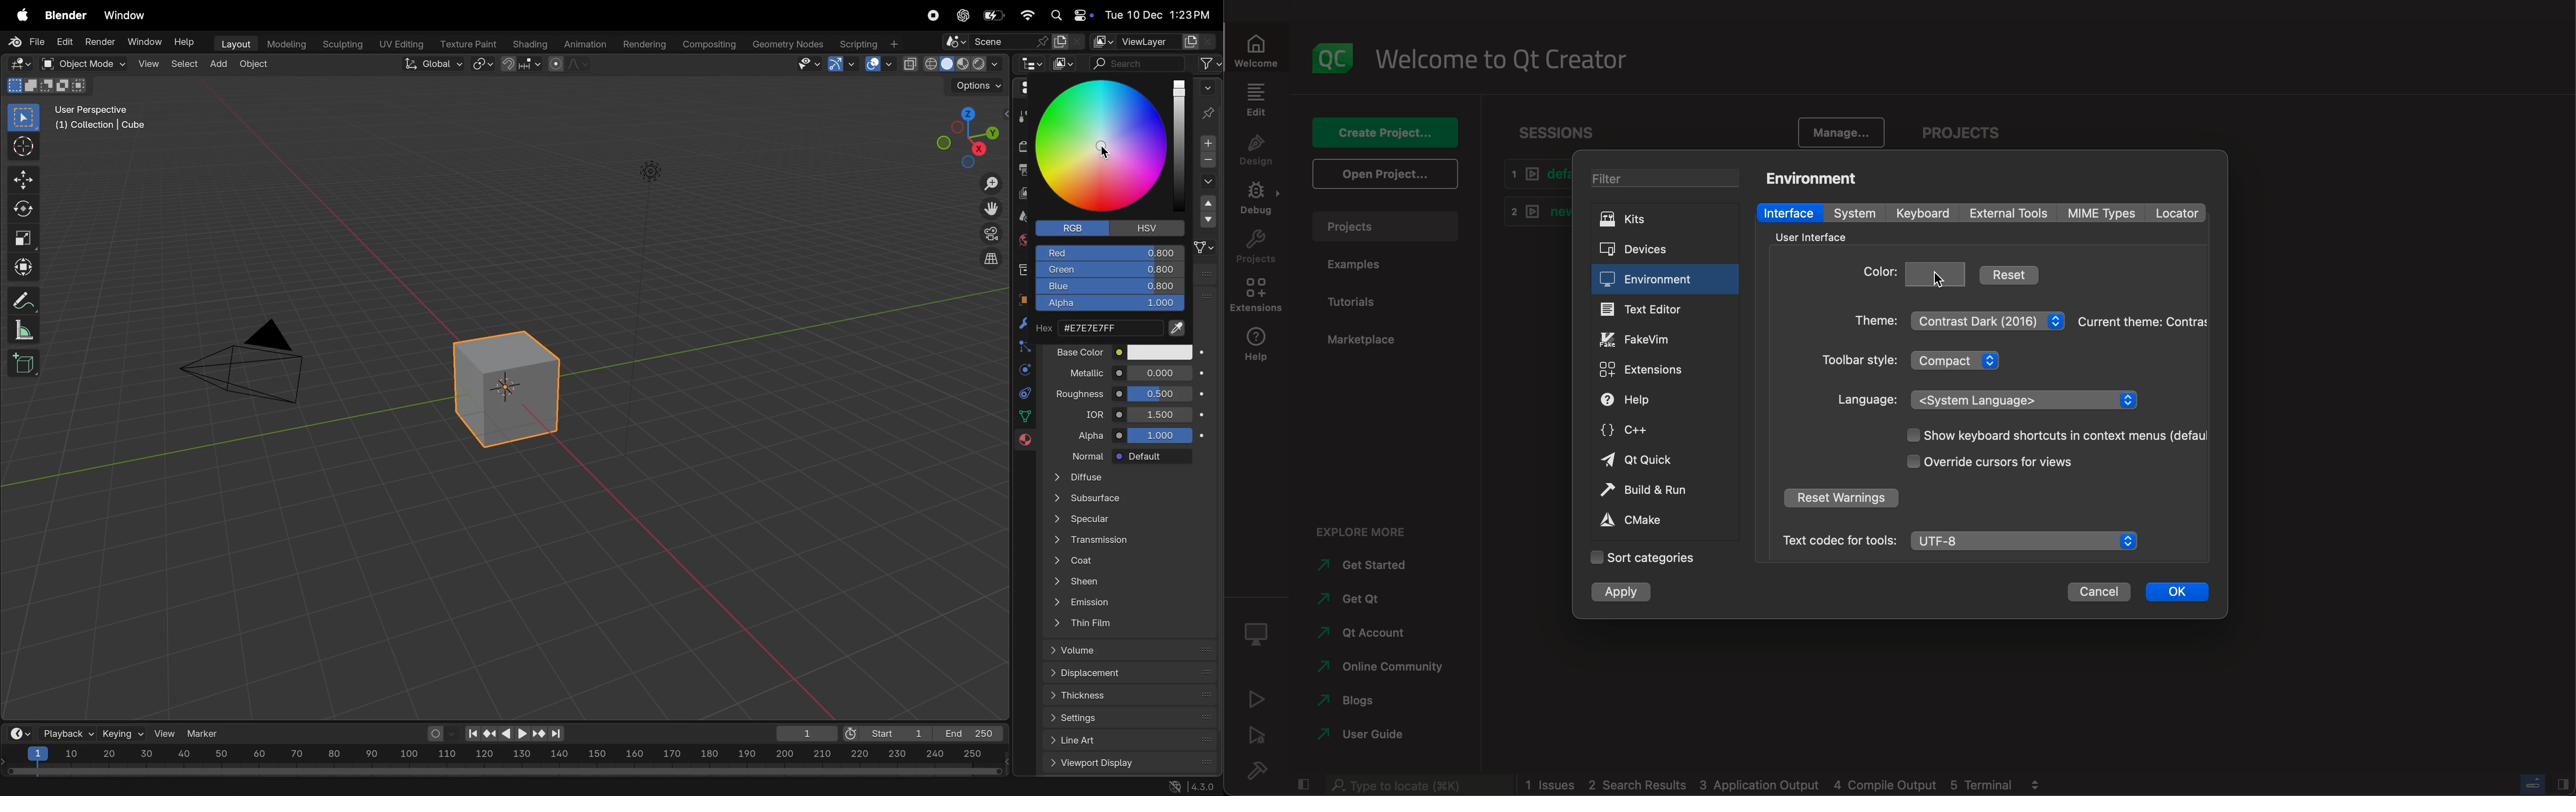 The width and height of the screenshot is (2576, 812). What do you see at coordinates (1988, 318) in the screenshot?
I see `theme choices` at bounding box center [1988, 318].